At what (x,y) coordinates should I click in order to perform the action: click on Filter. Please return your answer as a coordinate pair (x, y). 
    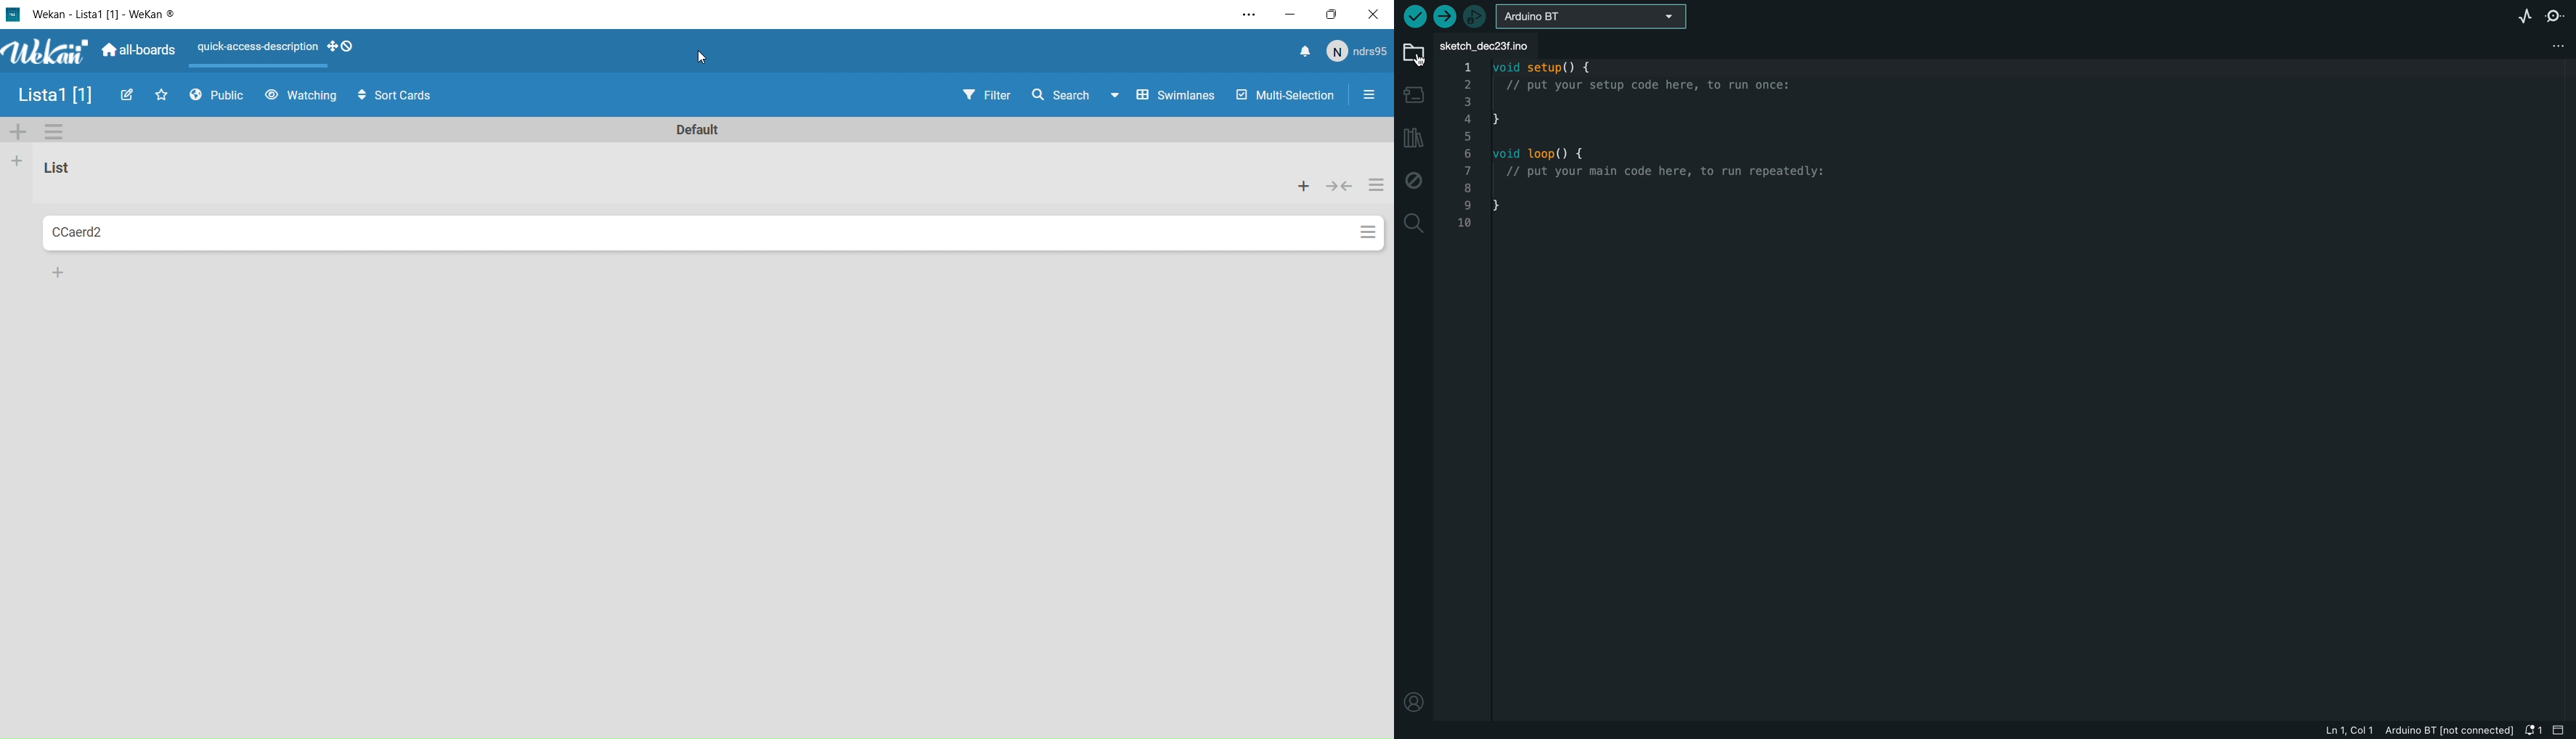
    Looking at the image, I should click on (976, 96).